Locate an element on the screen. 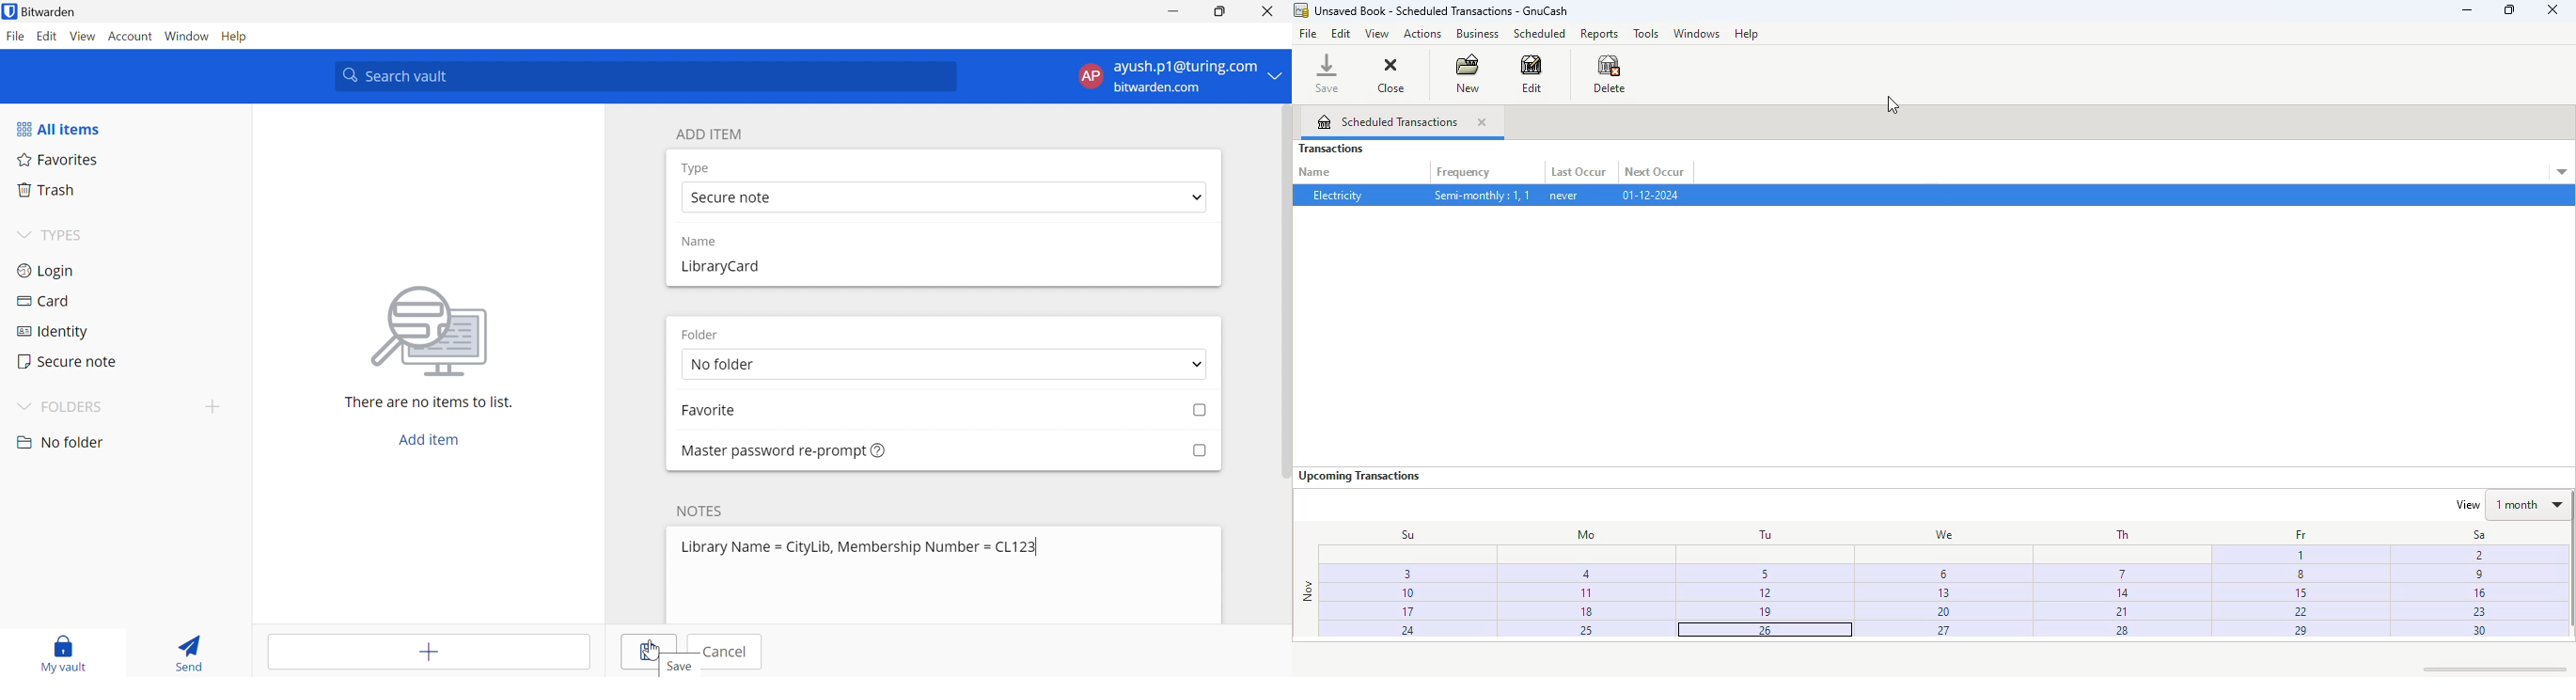  Save is located at coordinates (648, 651).